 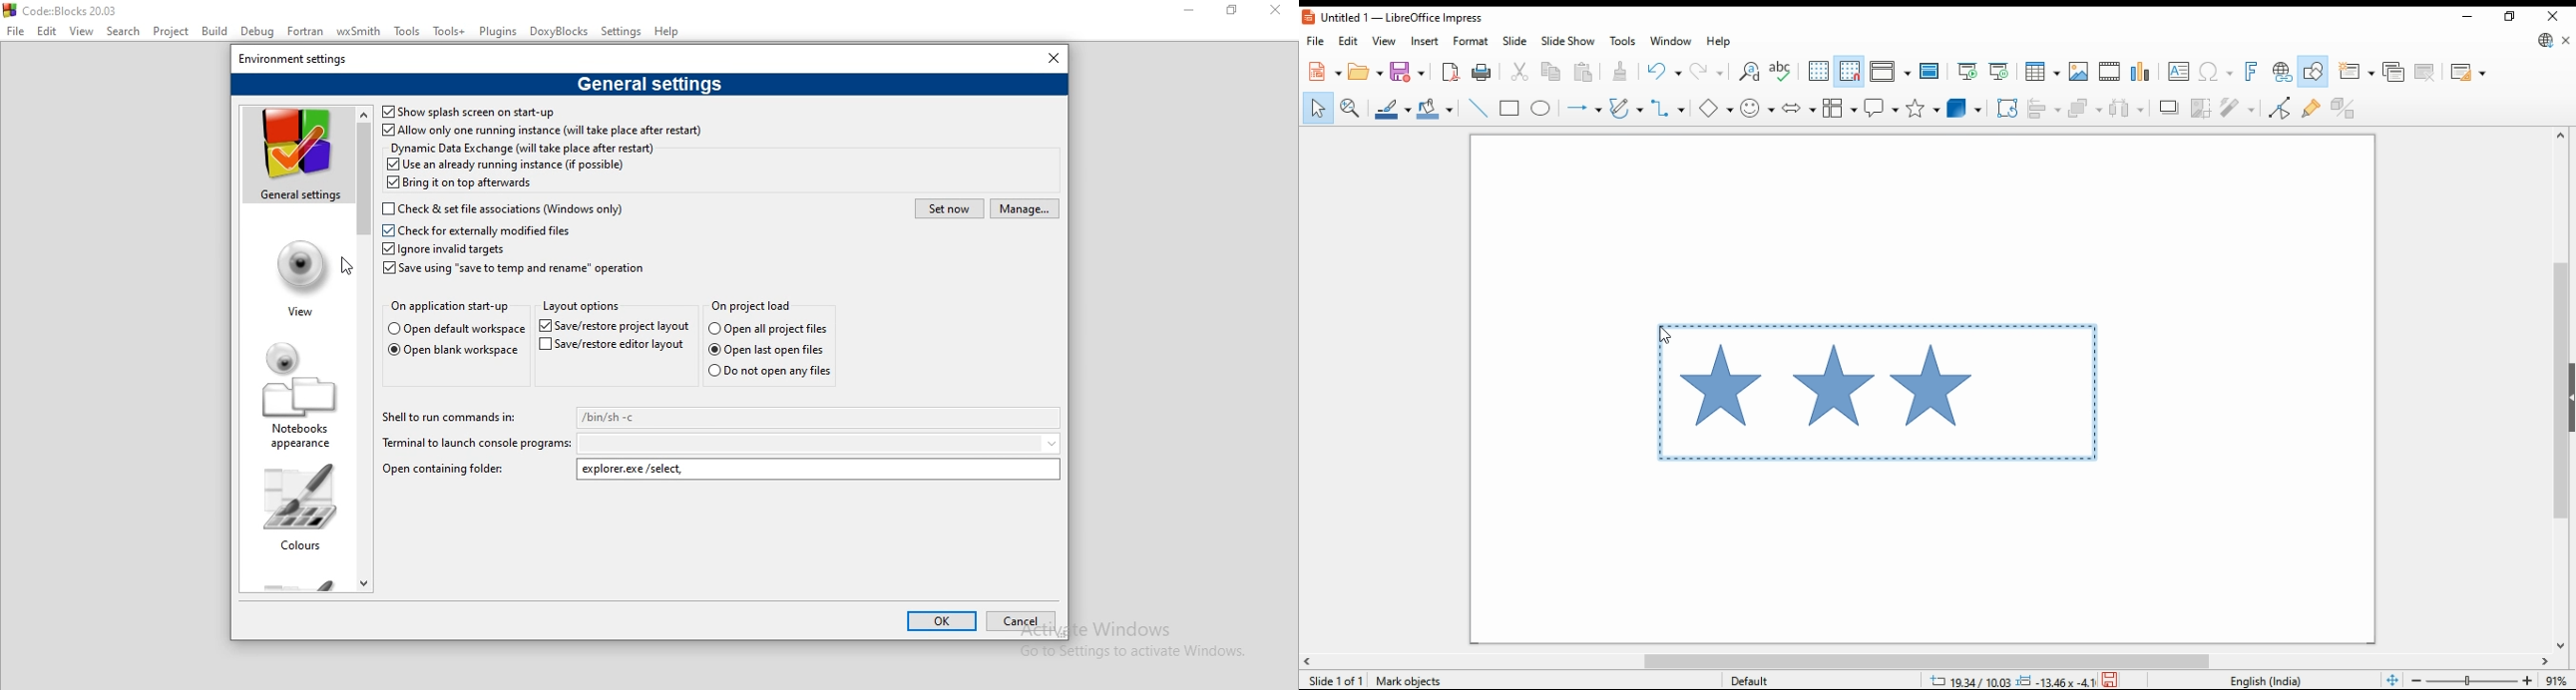 What do you see at coordinates (1385, 41) in the screenshot?
I see `view` at bounding box center [1385, 41].